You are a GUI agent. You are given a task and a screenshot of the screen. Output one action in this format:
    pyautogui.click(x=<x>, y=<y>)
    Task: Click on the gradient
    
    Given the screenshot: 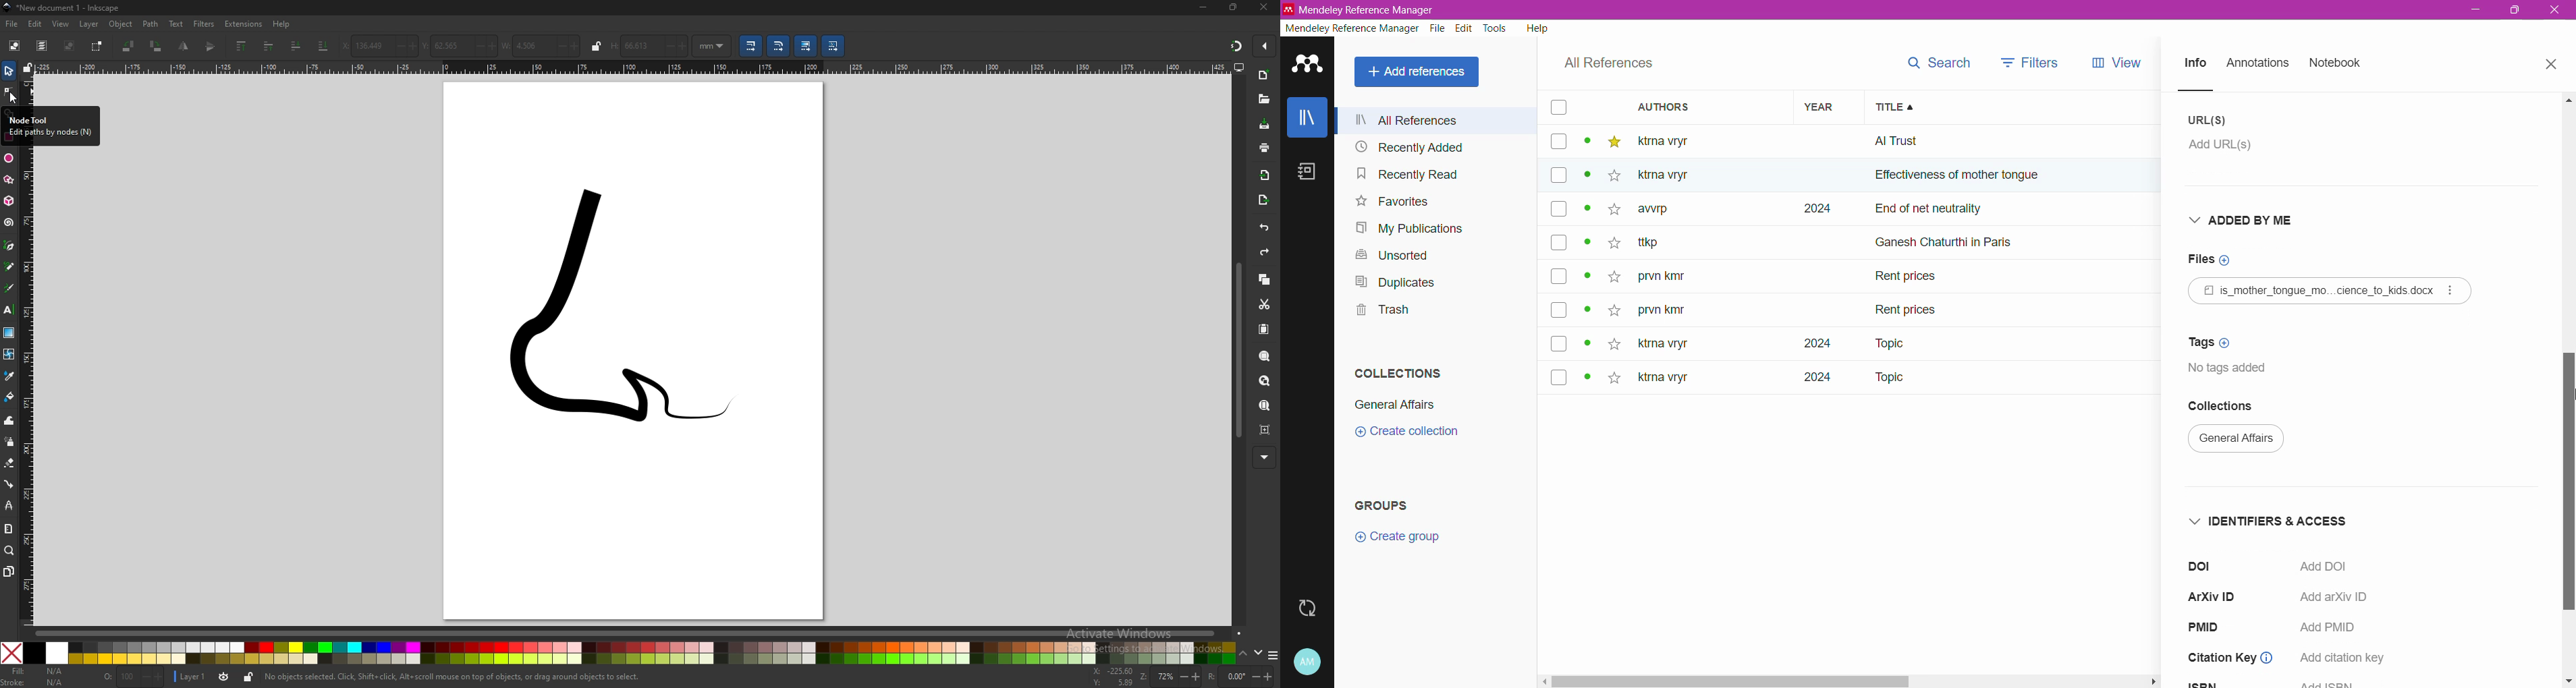 What is the action you would take?
    pyautogui.click(x=9, y=333)
    